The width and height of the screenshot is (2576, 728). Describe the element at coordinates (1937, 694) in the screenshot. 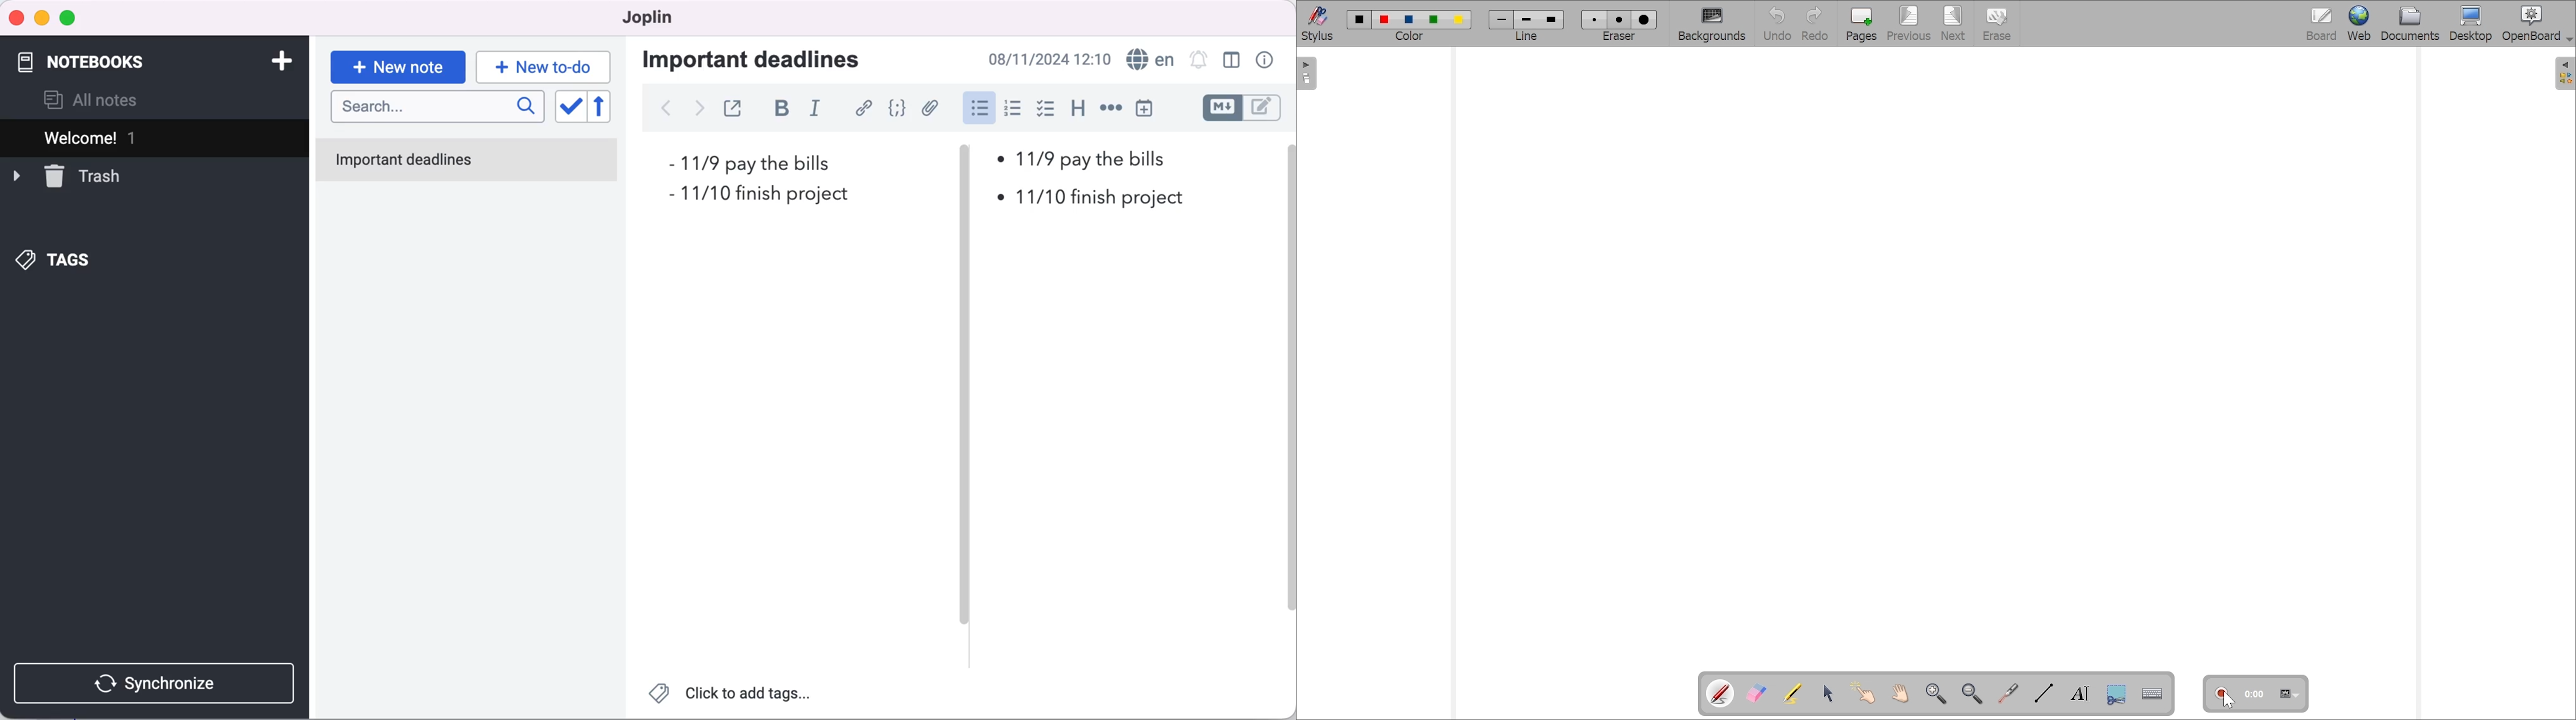

I see `Zoom in` at that location.